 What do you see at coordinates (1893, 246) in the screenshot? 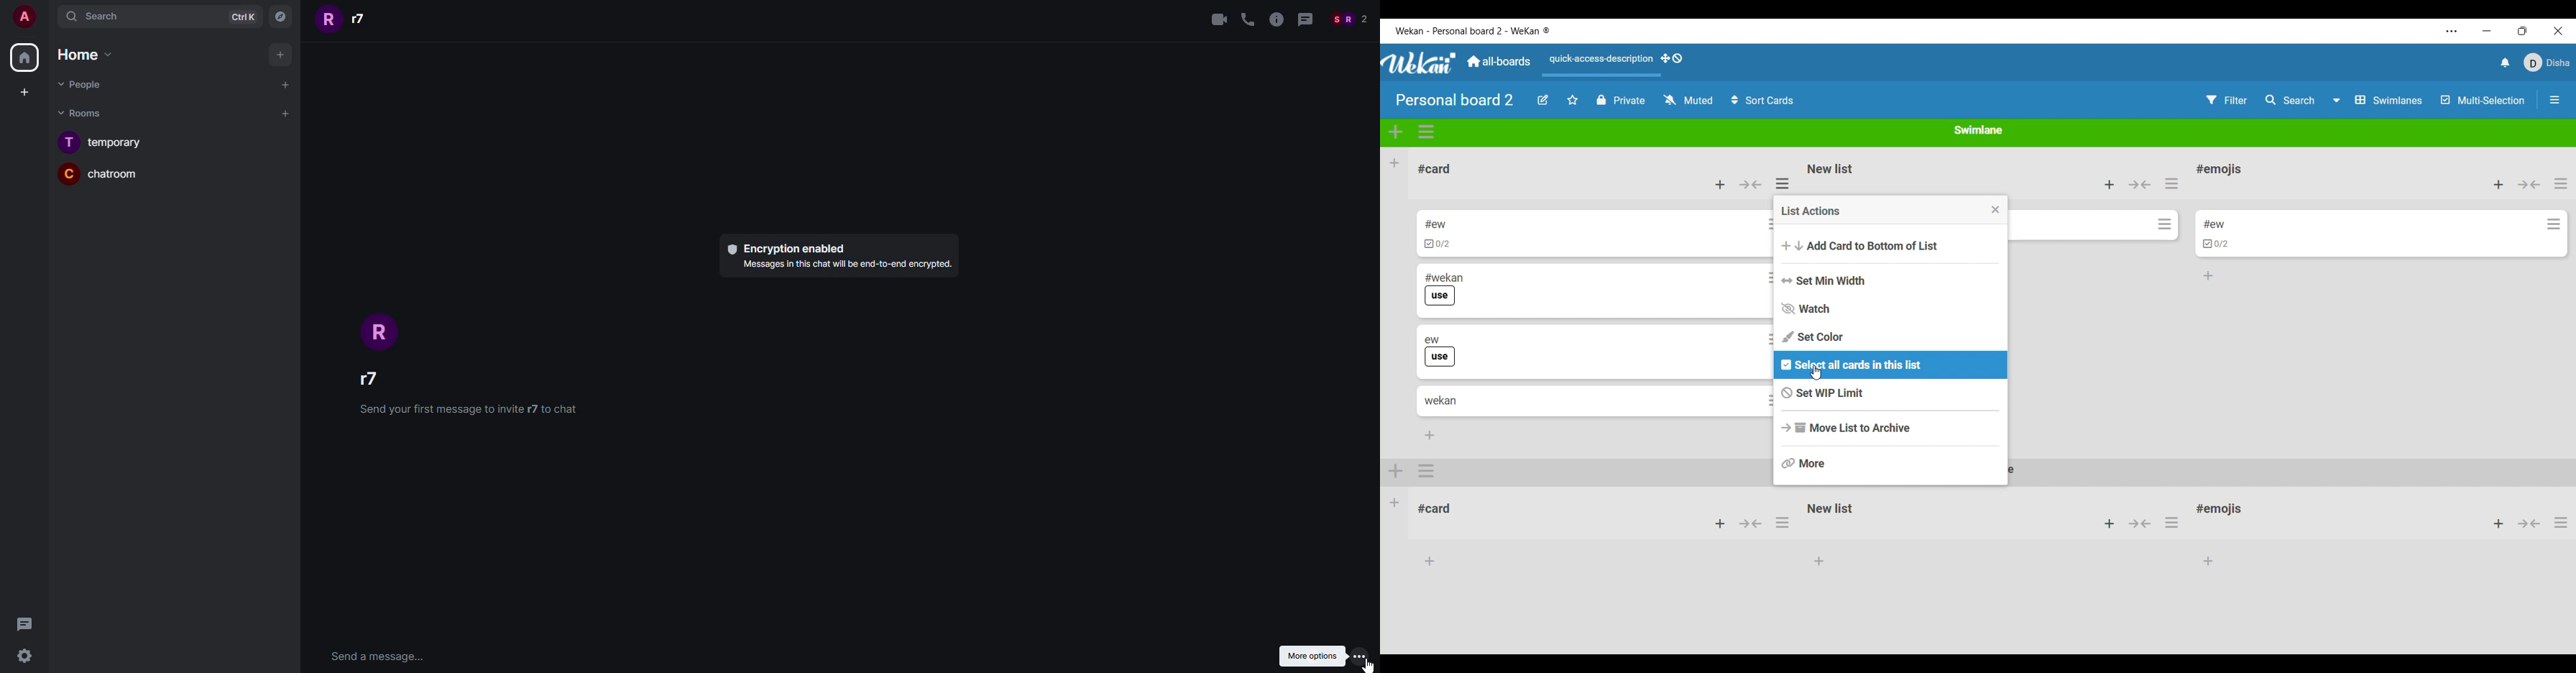
I see `Add card to bottom of list` at bounding box center [1893, 246].